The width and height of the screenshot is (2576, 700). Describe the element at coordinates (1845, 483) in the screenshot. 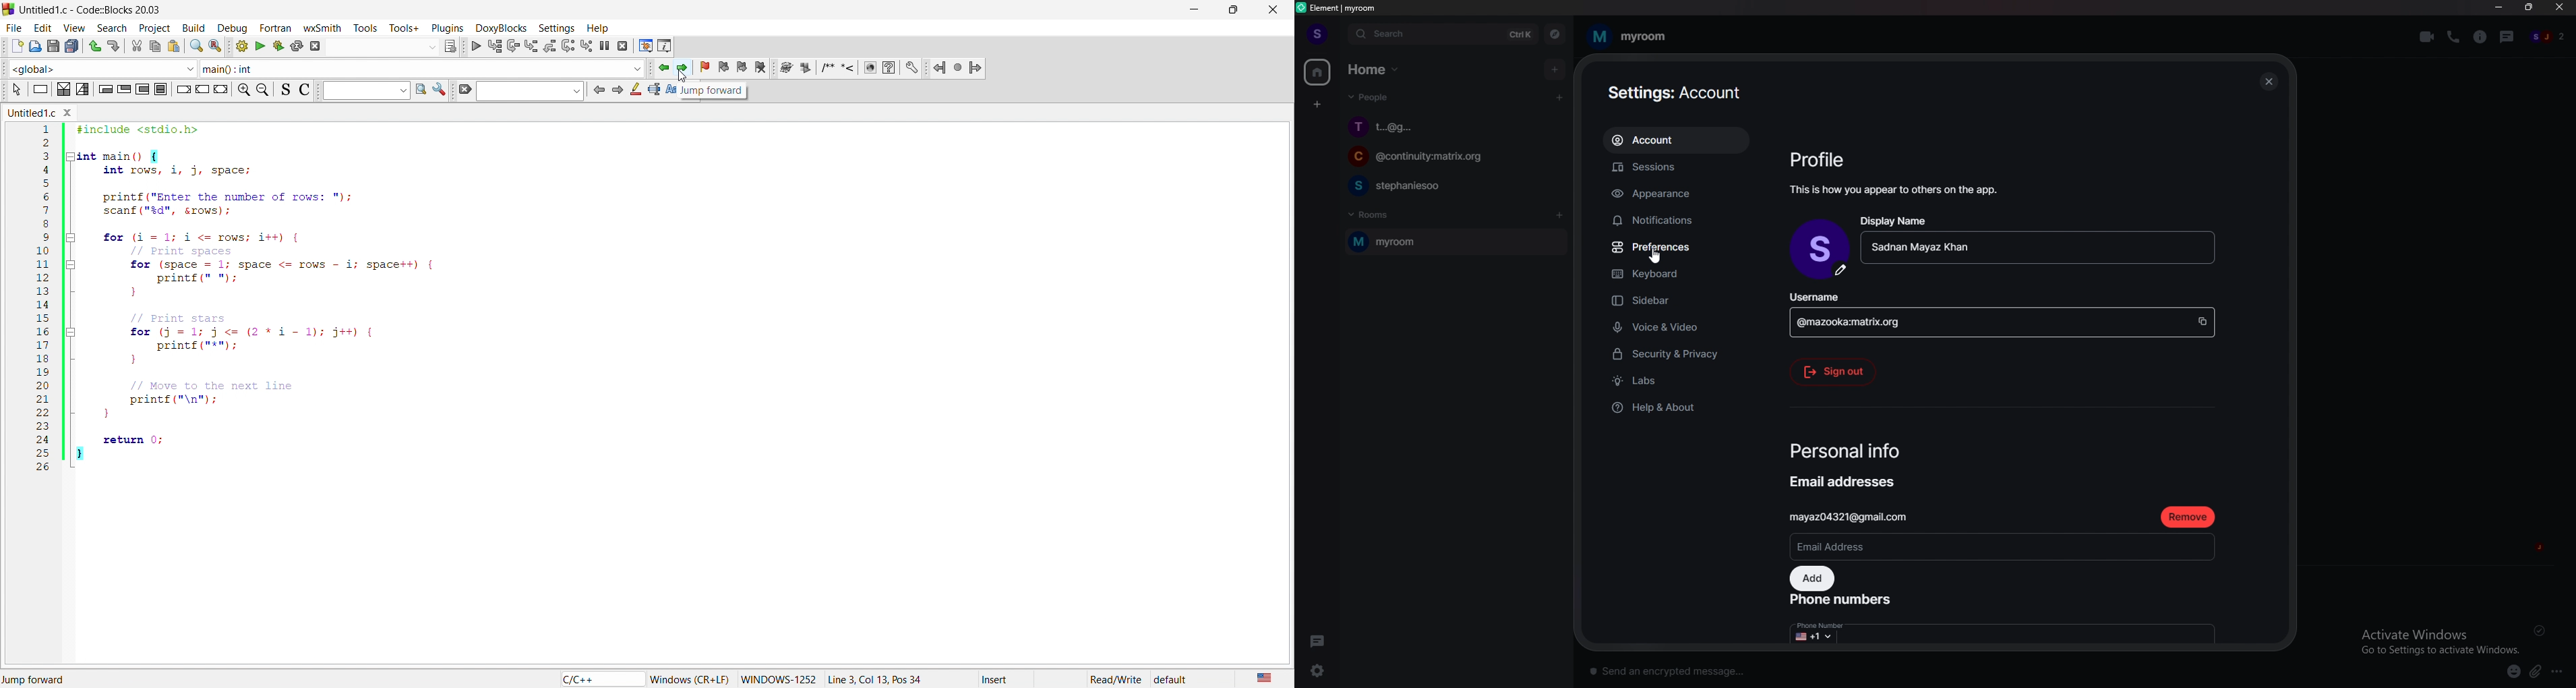

I see `email addresses` at that location.